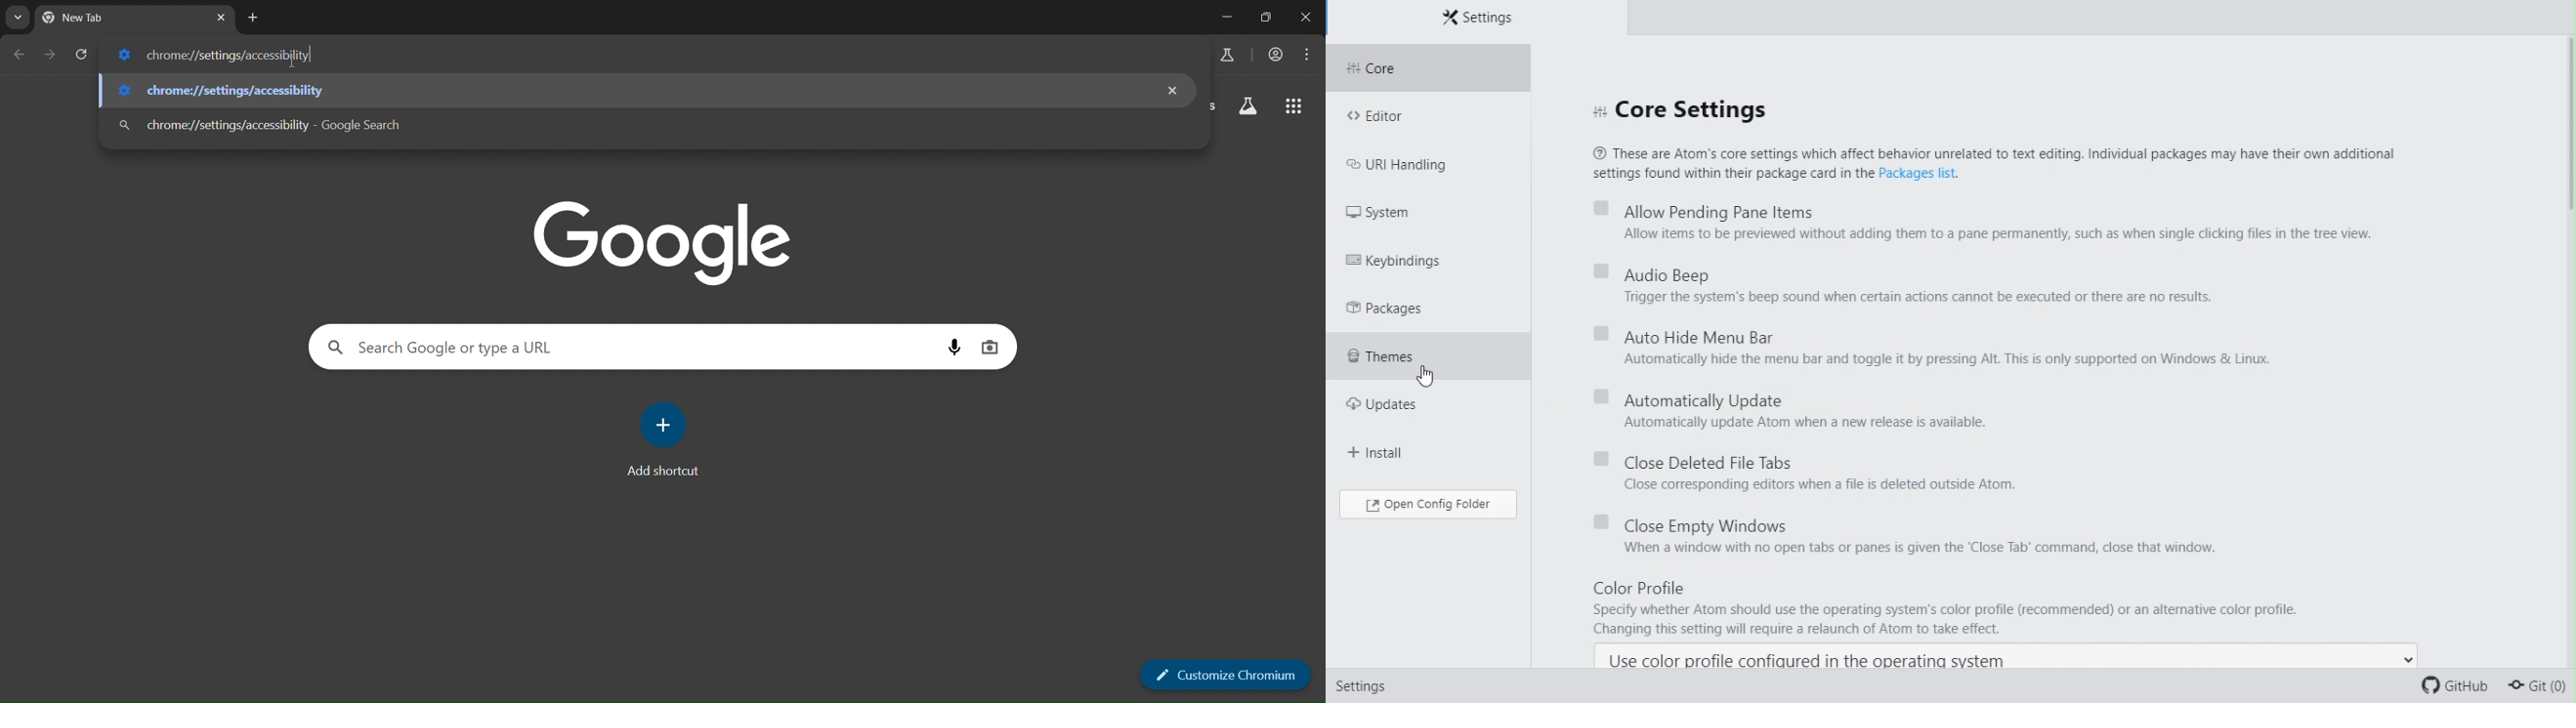  Describe the element at coordinates (1309, 19) in the screenshot. I see `close` at that location.